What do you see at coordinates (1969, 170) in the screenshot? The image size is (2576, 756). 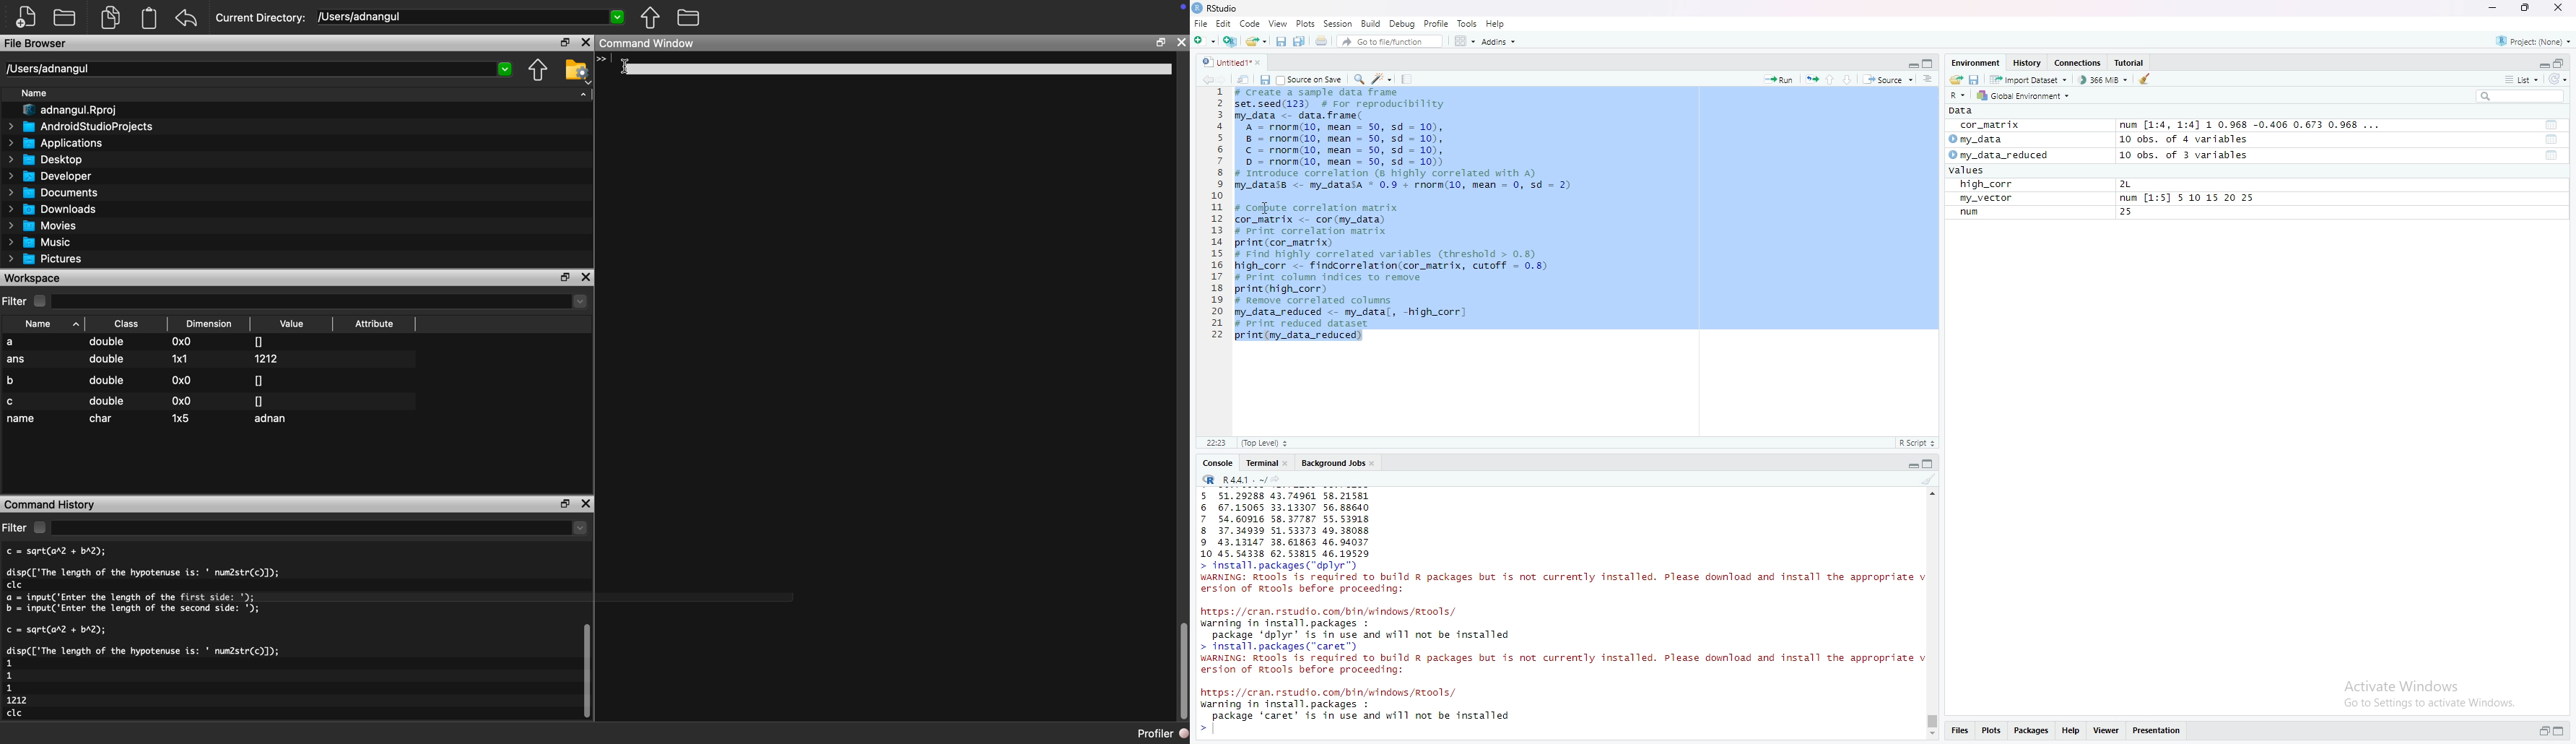 I see `values` at bounding box center [1969, 170].